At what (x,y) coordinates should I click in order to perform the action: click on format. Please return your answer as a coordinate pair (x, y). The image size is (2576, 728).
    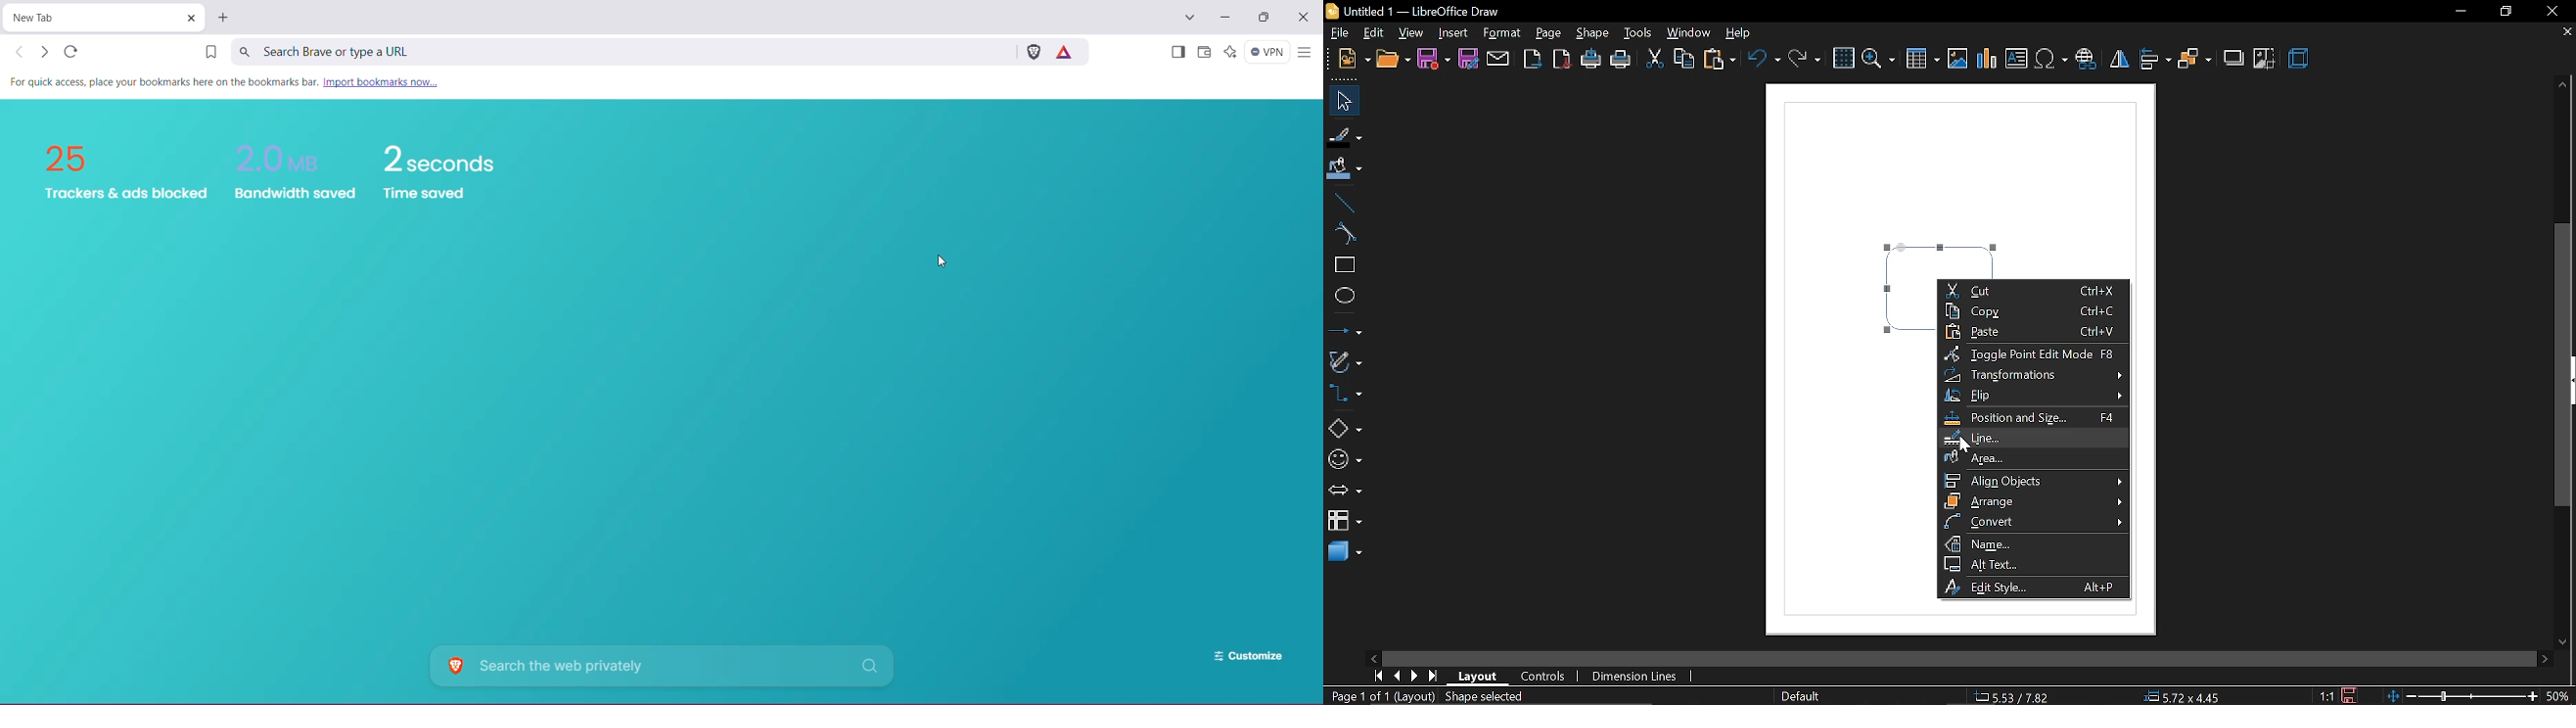
    Looking at the image, I should click on (1503, 33).